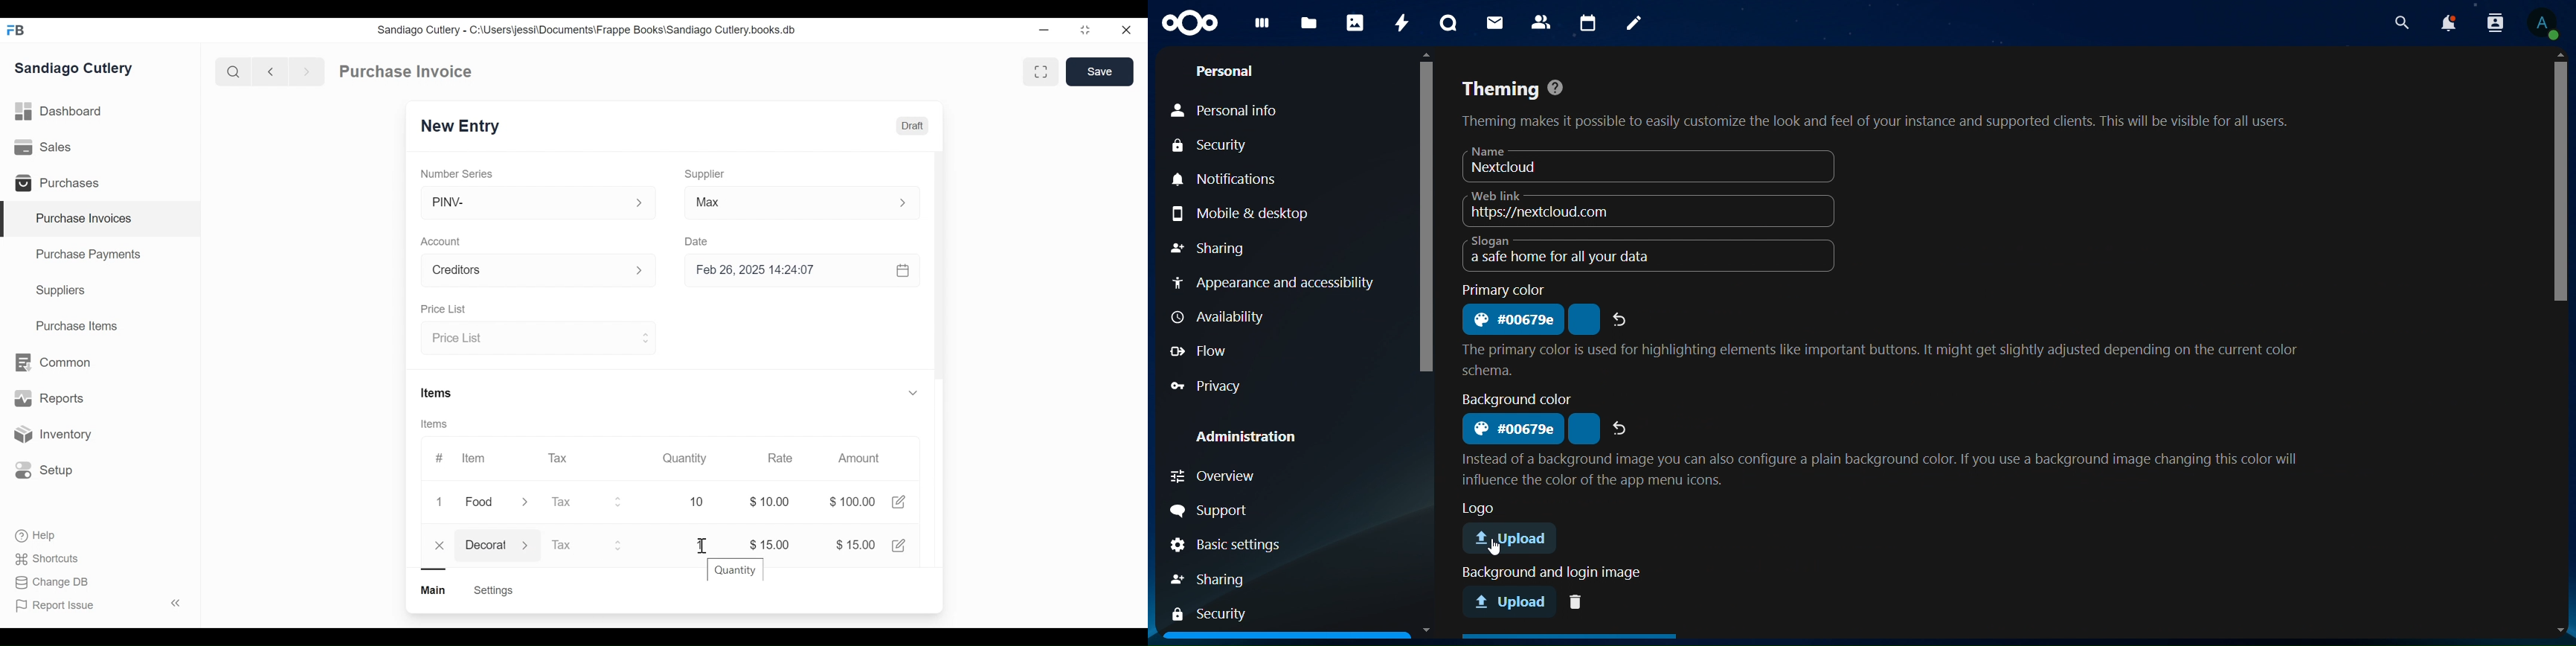  Describe the element at coordinates (1497, 23) in the screenshot. I see `mail` at that location.